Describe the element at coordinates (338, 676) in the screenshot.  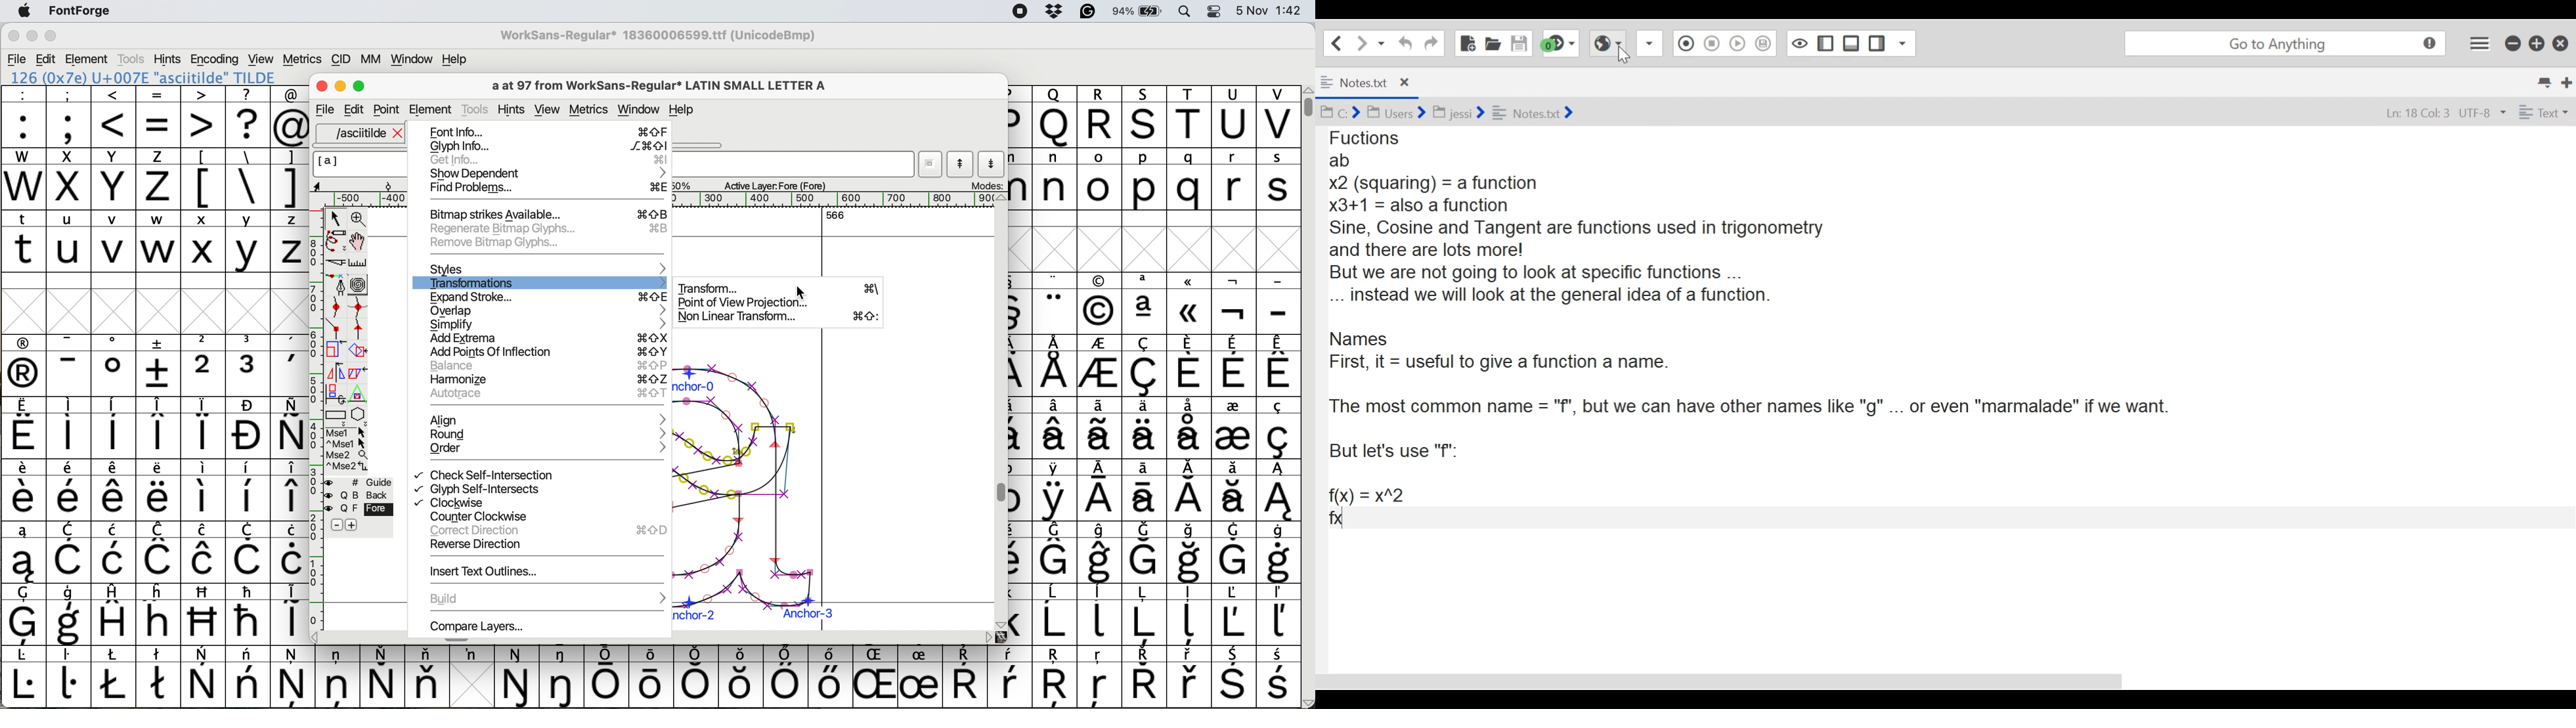
I see `symbol` at that location.